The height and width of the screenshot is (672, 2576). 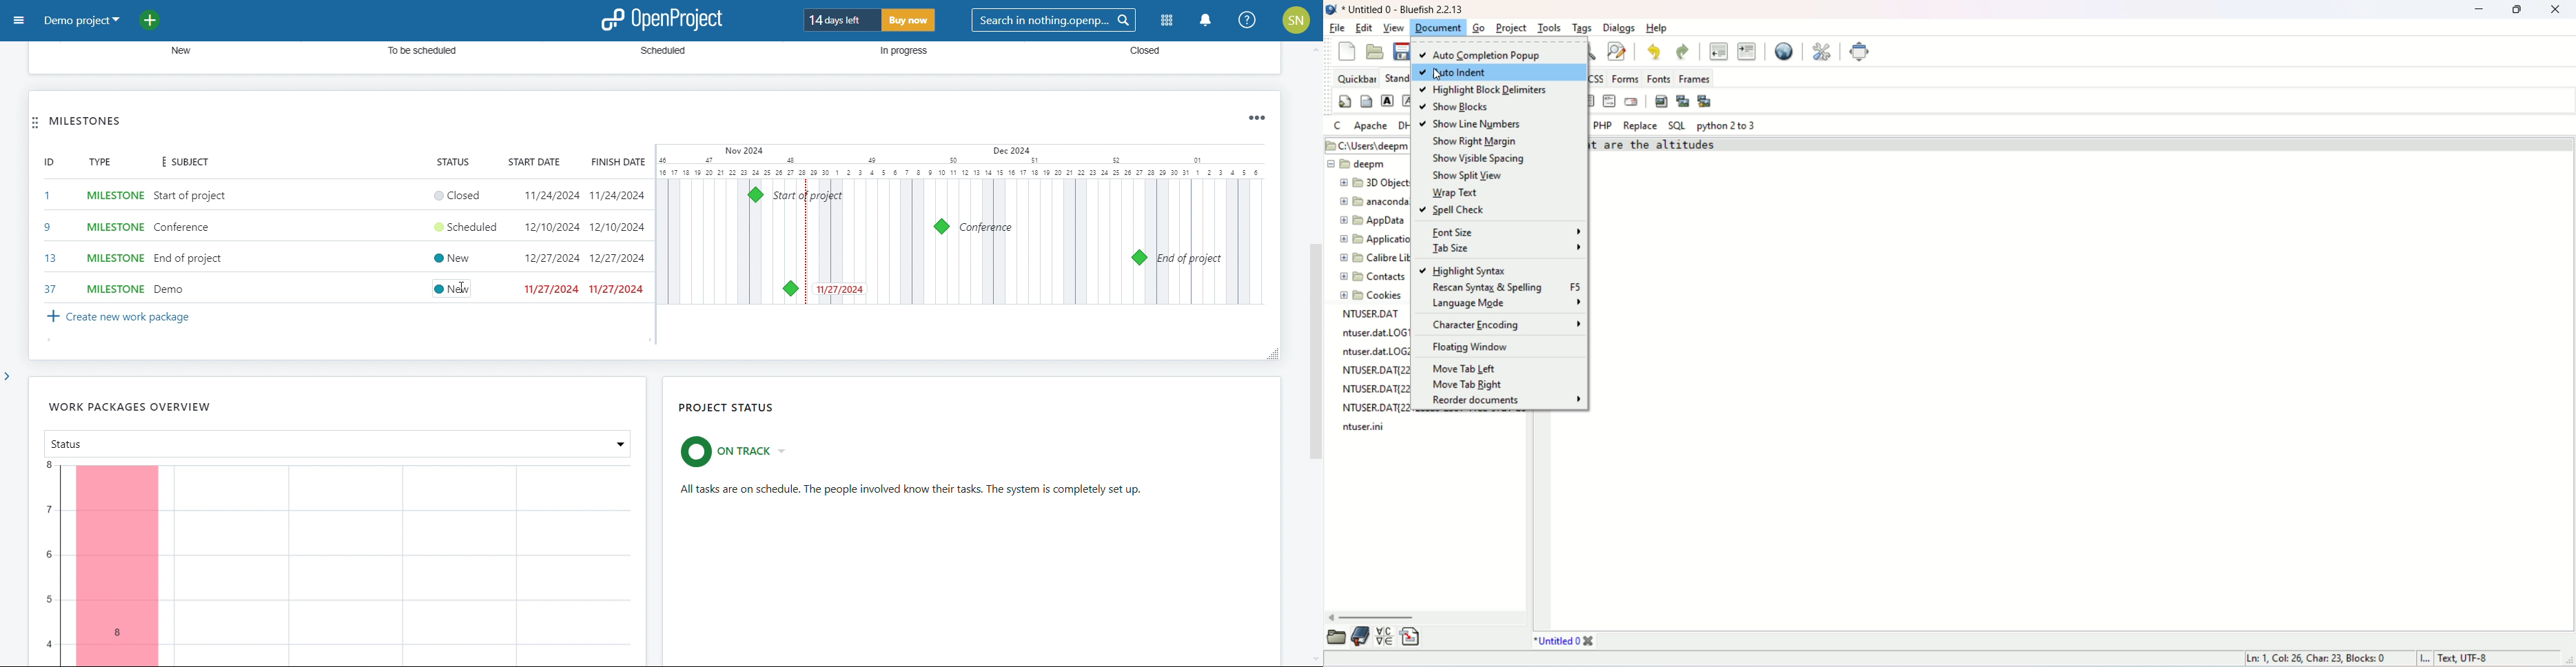 I want to click on modules, so click(x=1167, y=21).